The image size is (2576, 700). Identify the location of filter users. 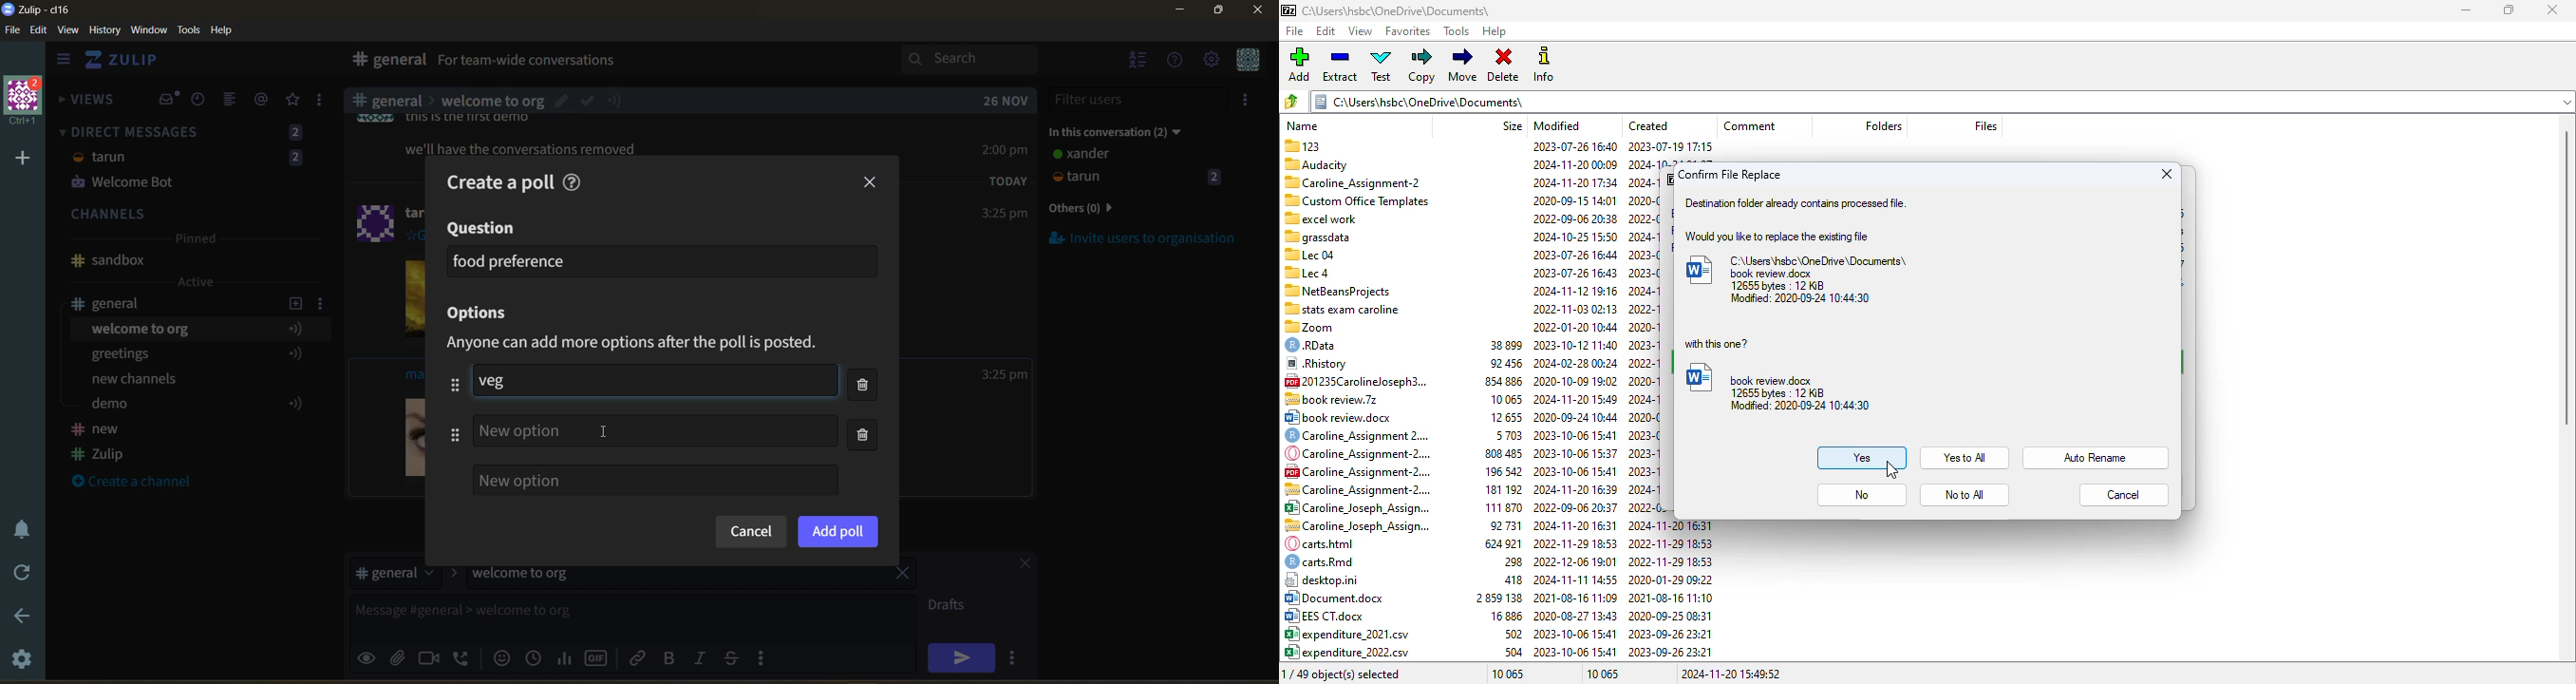
(1139, 99).